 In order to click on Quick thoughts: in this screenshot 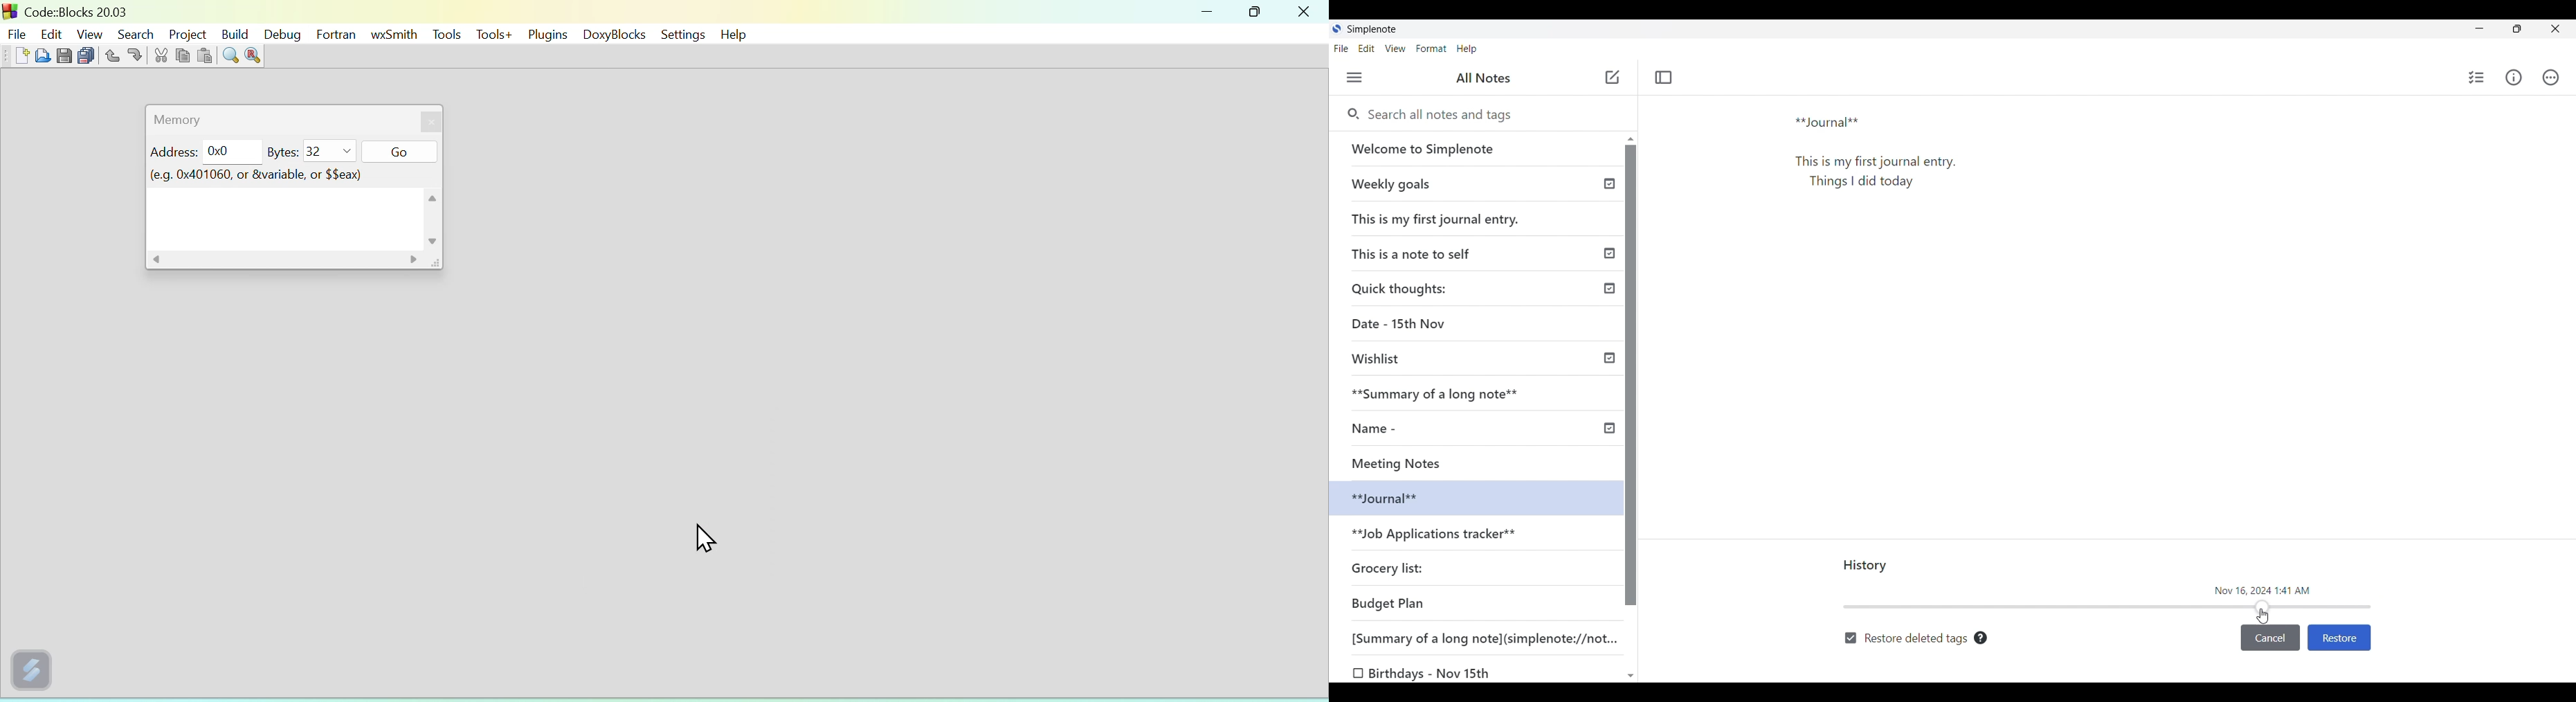, I will do `click(1402, 288)`.